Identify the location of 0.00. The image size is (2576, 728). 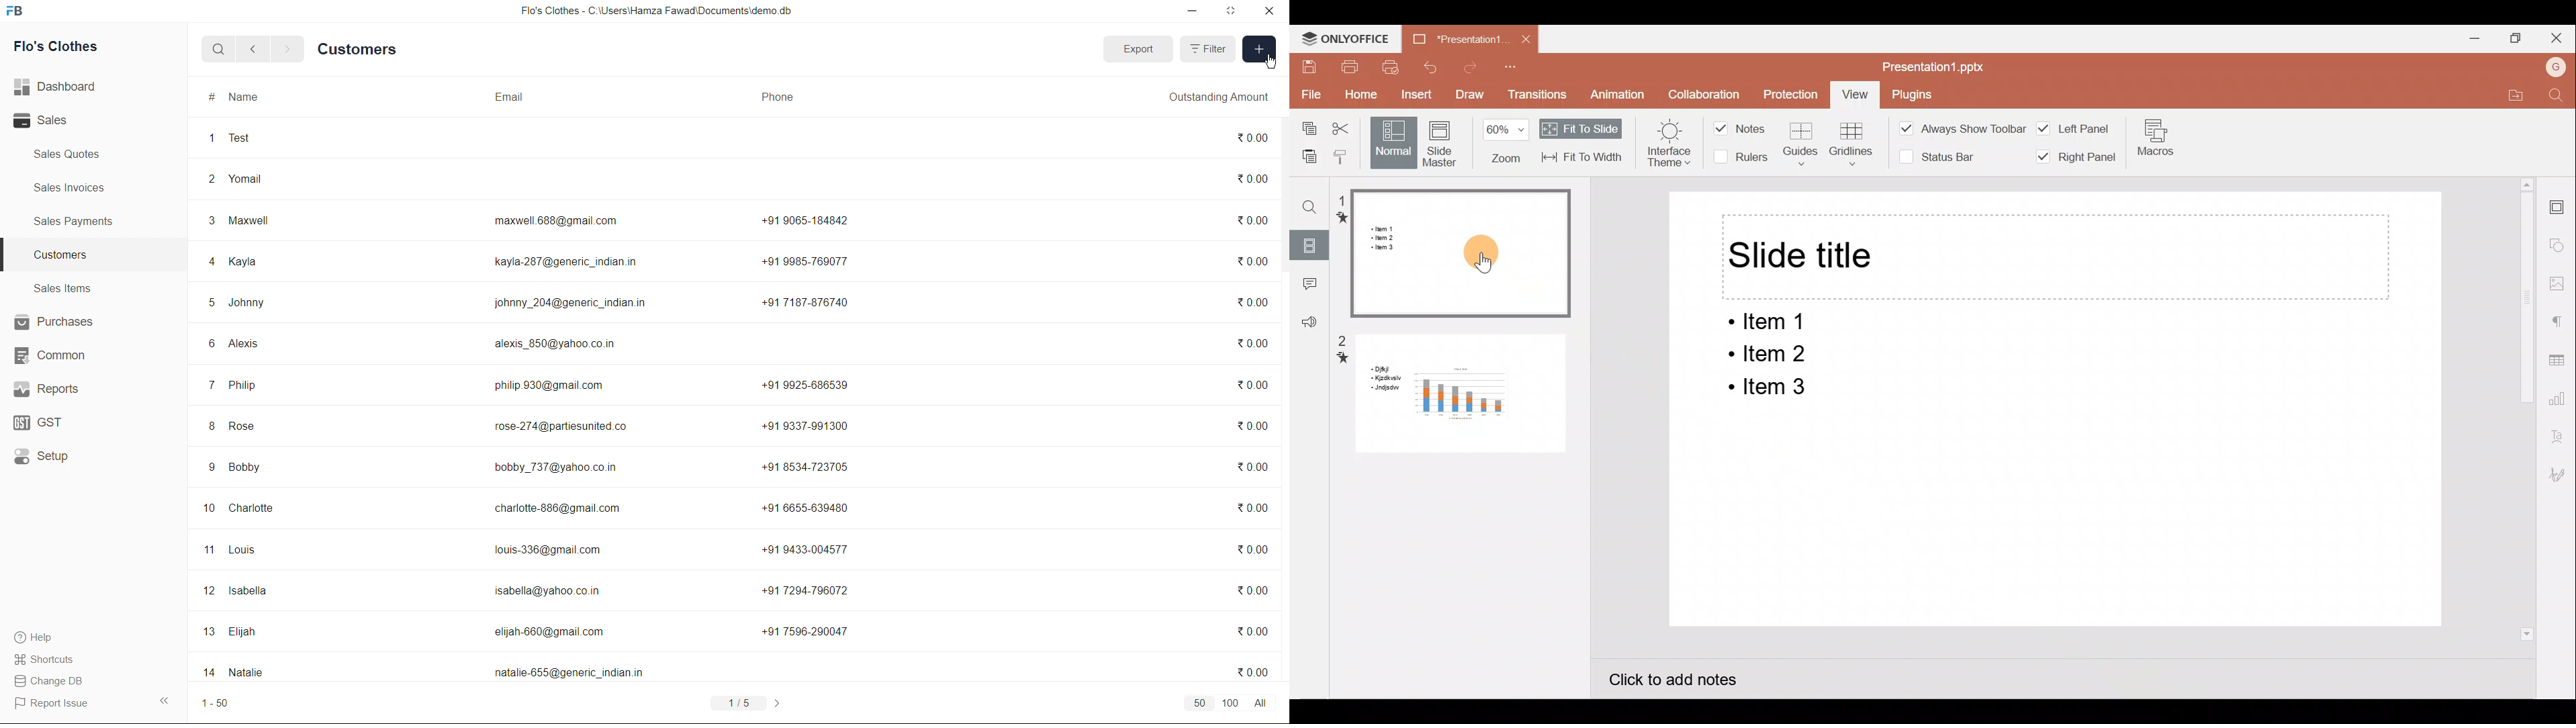
(1252, 426).